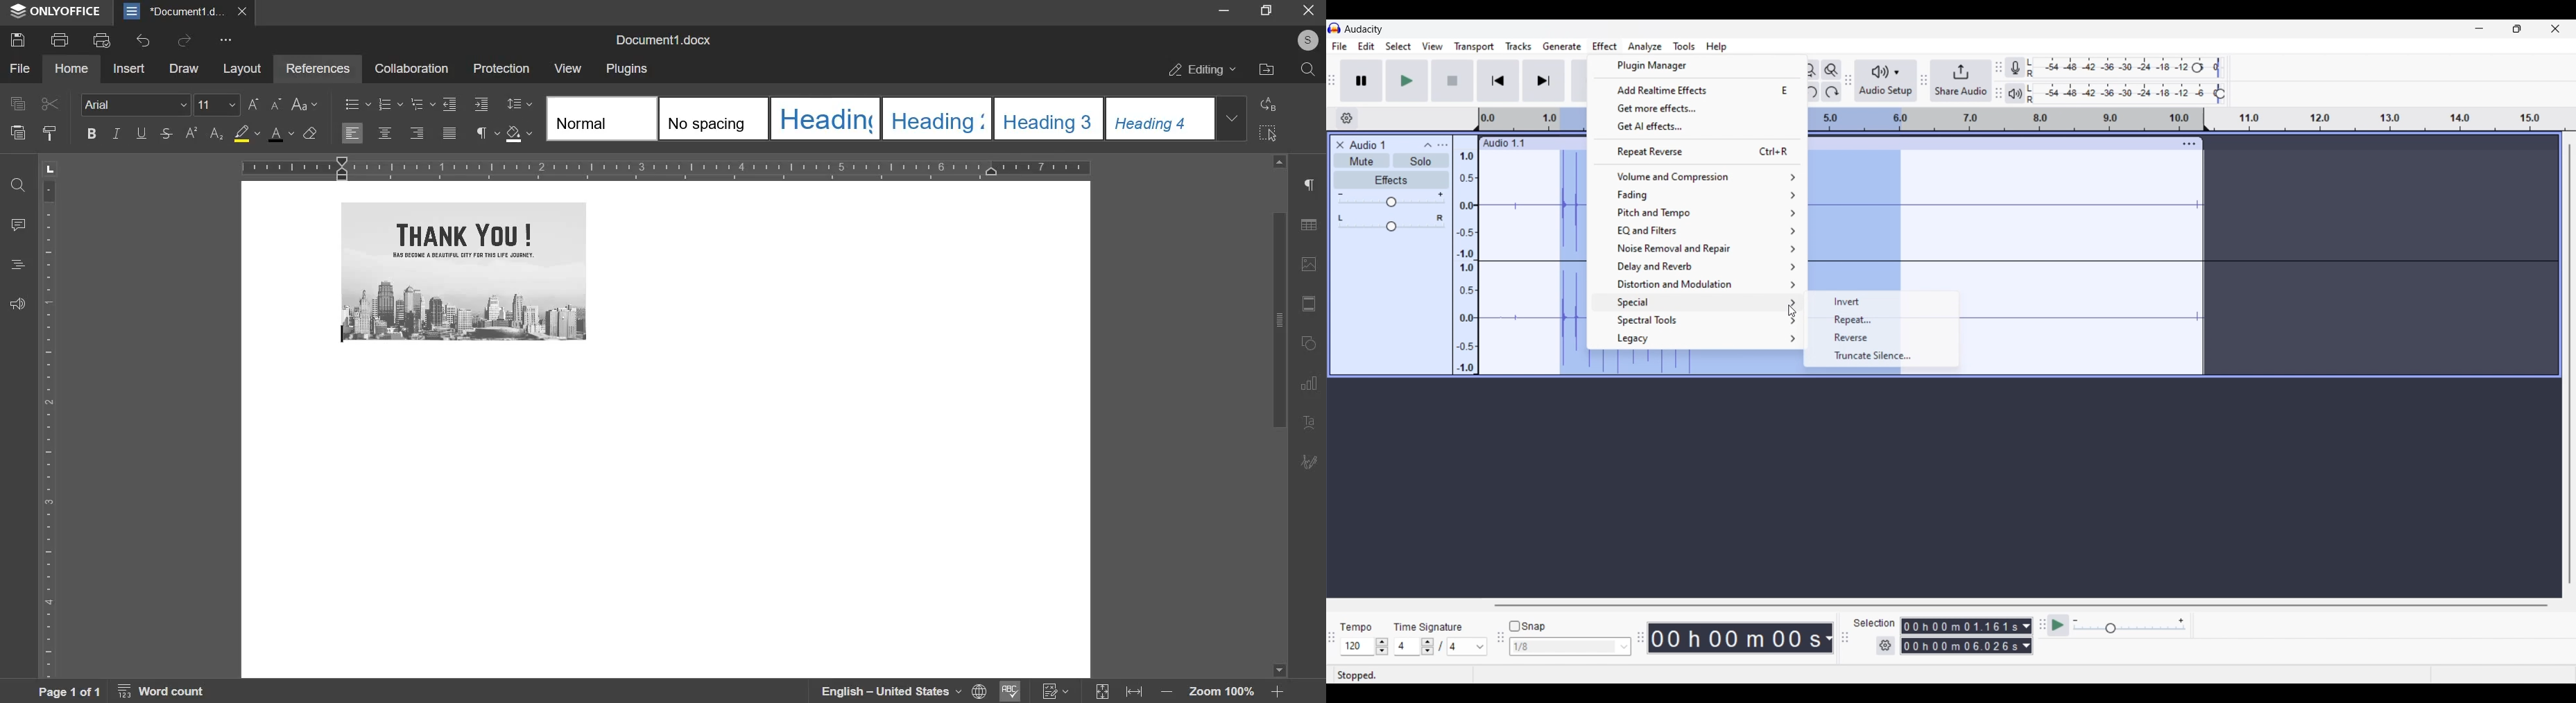  What do you see at coordinates (19, 223) in the screenshot?
I see `comment` at bounding box center [19, 223].